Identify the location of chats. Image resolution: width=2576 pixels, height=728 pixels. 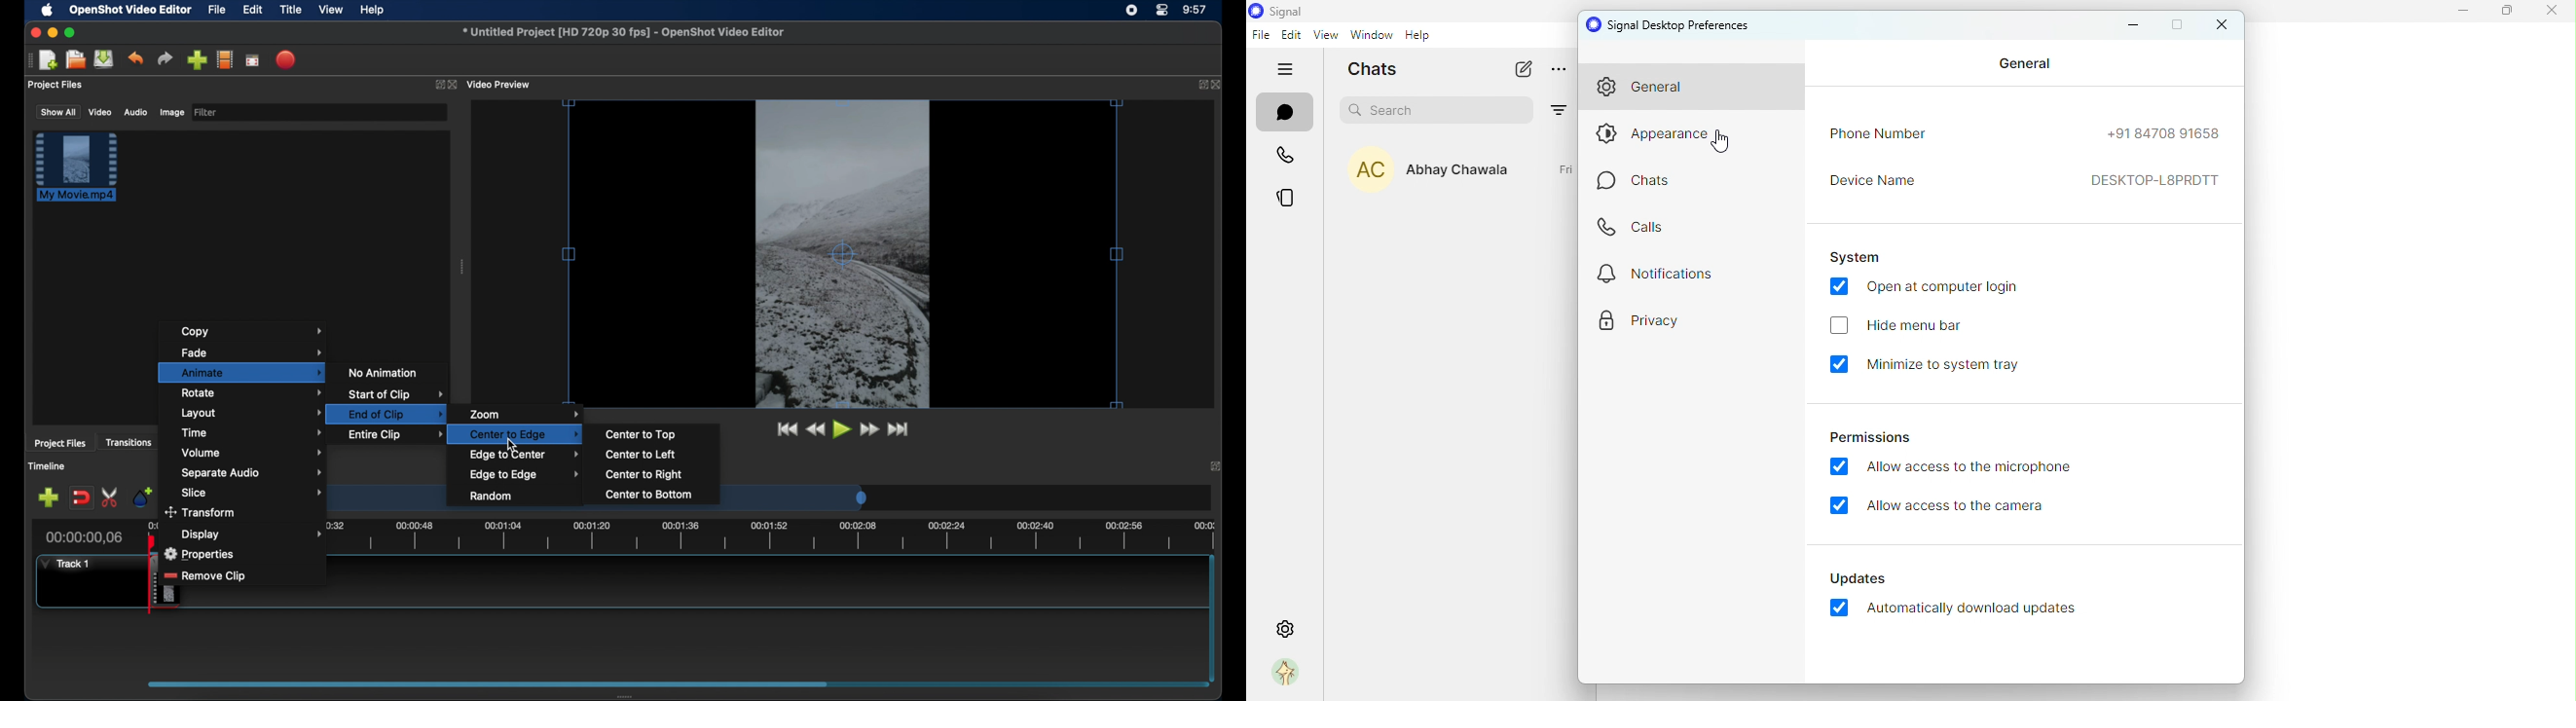
(1654, 183).